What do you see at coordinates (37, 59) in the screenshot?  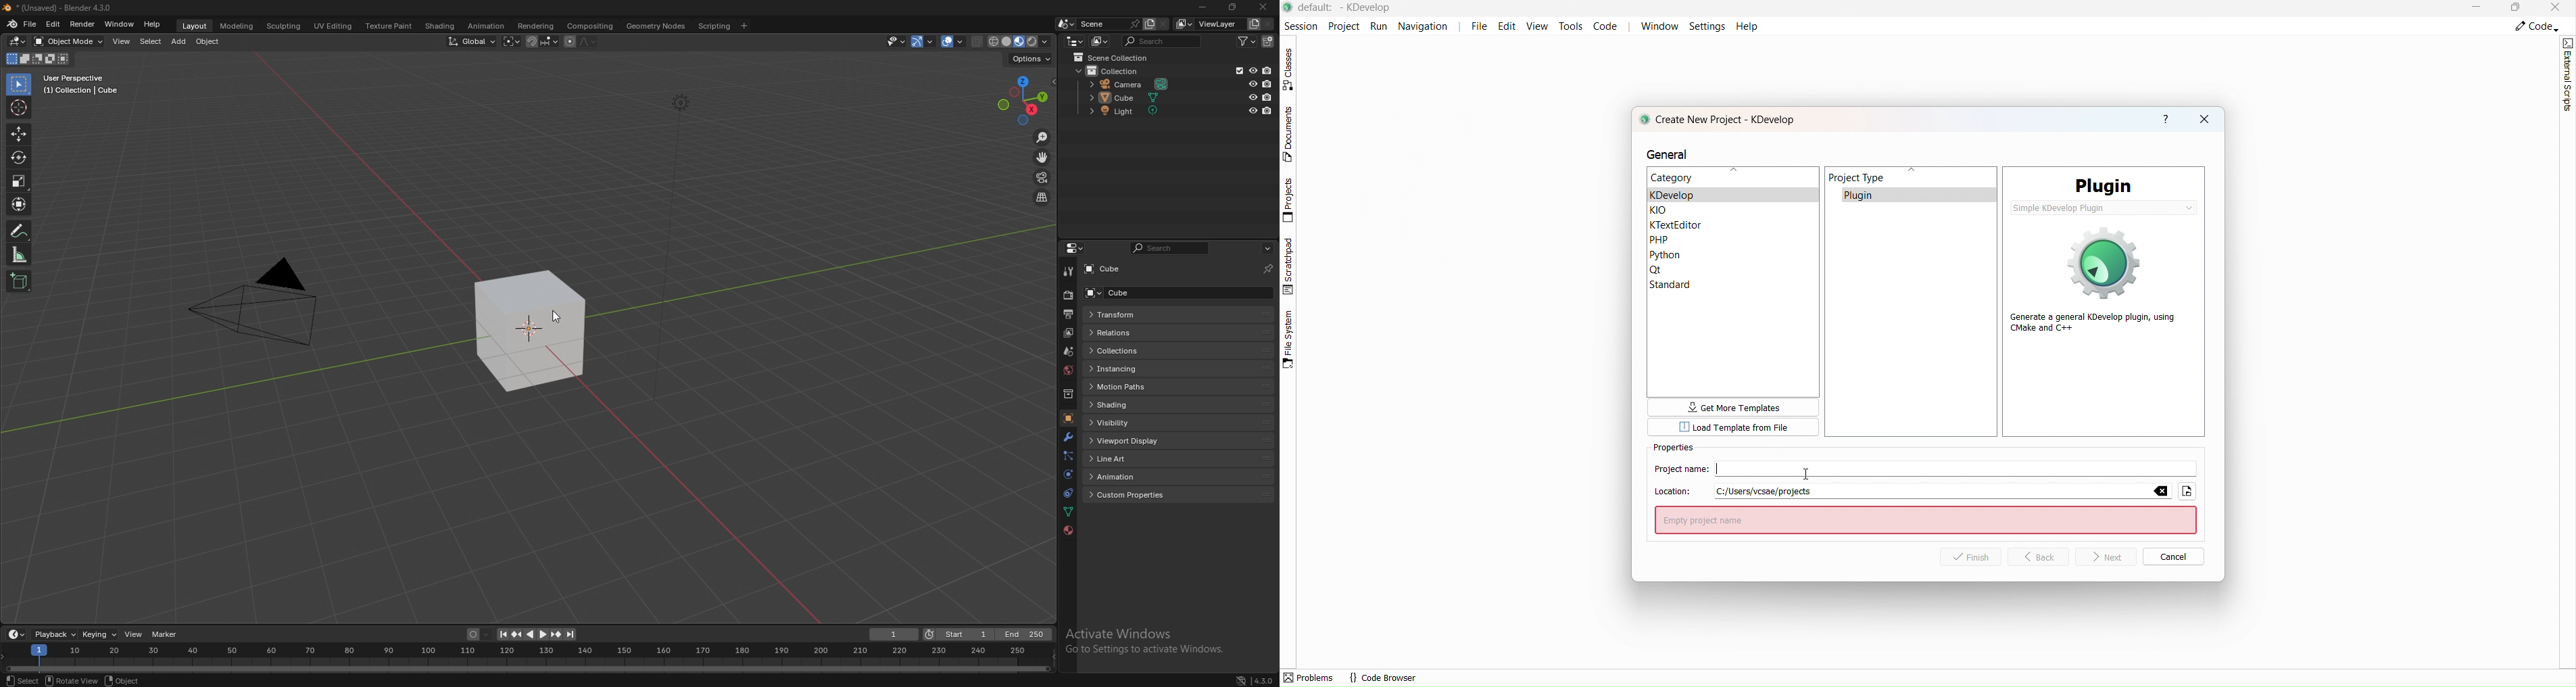 I see `modes` at bounding box center [37, 59].